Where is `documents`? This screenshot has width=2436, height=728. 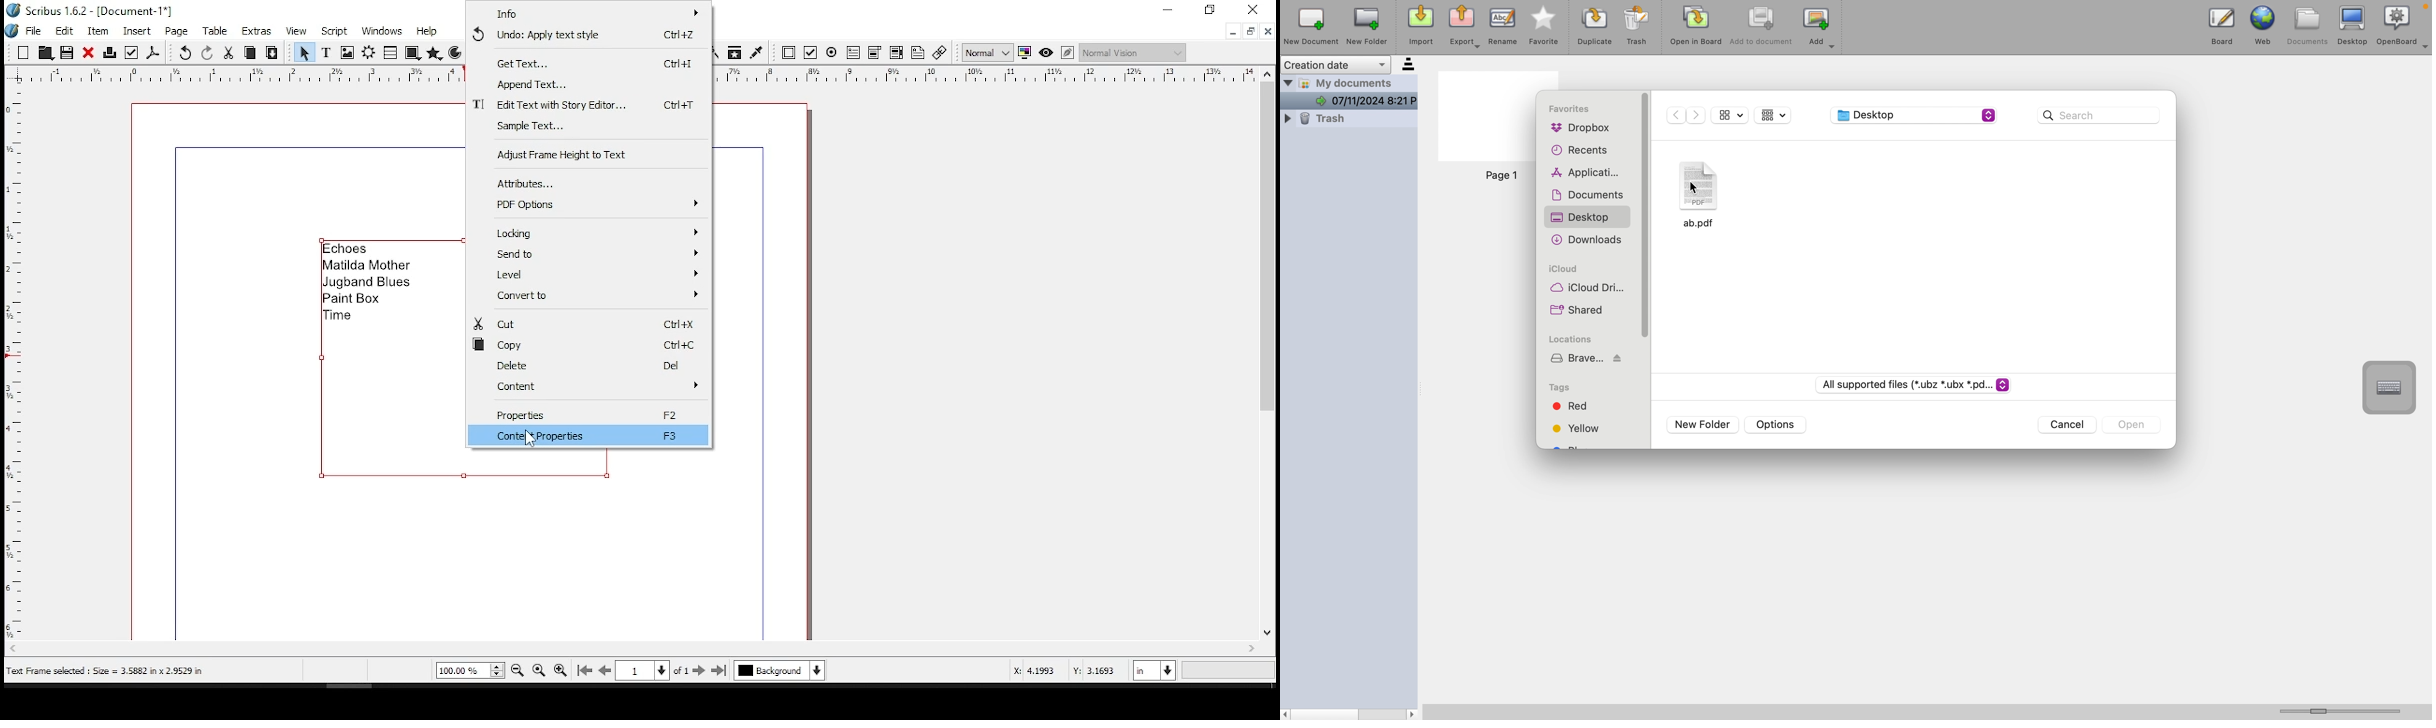 documents is located at coordinates (1587, 194).